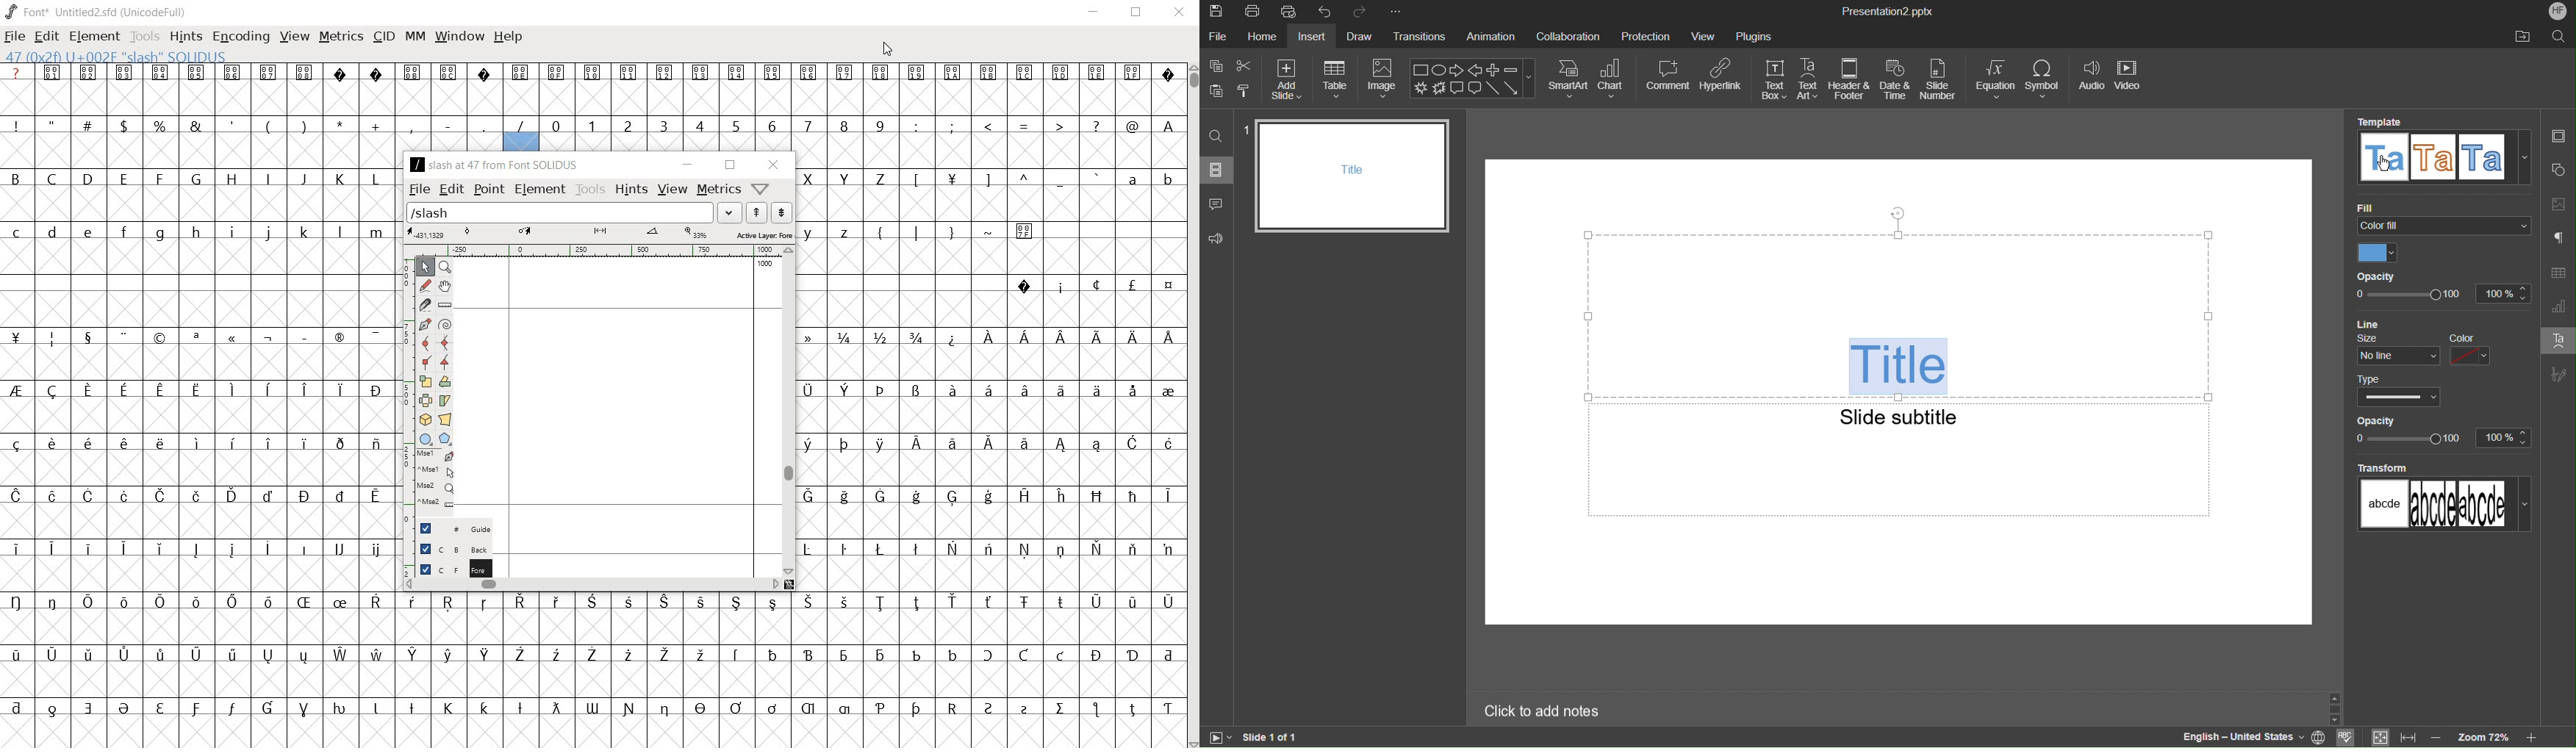 Image resolution: width=2576 pixels, height=756 pixels. Describe the element at coordinates (451, 189) in the screenshot. I see `edit` at that location.